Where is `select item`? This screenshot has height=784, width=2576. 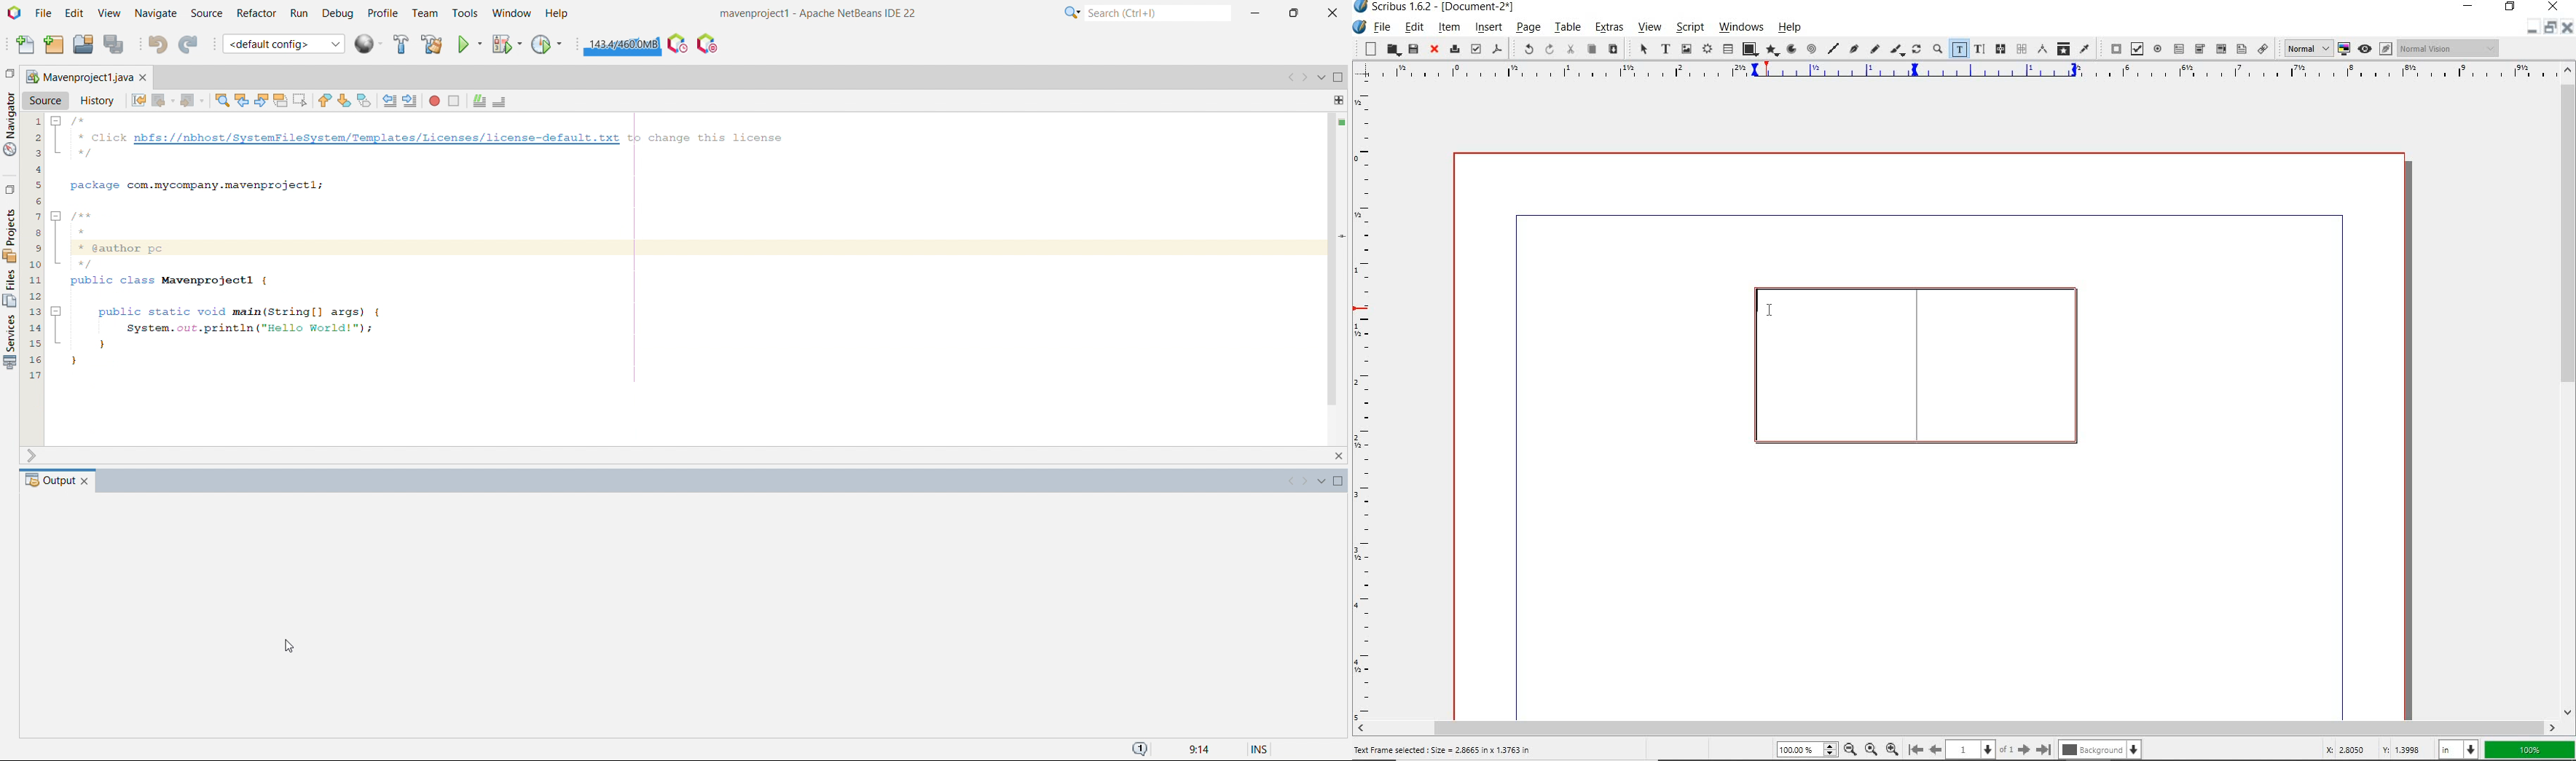 select item is located at coordinates (1638, 48).